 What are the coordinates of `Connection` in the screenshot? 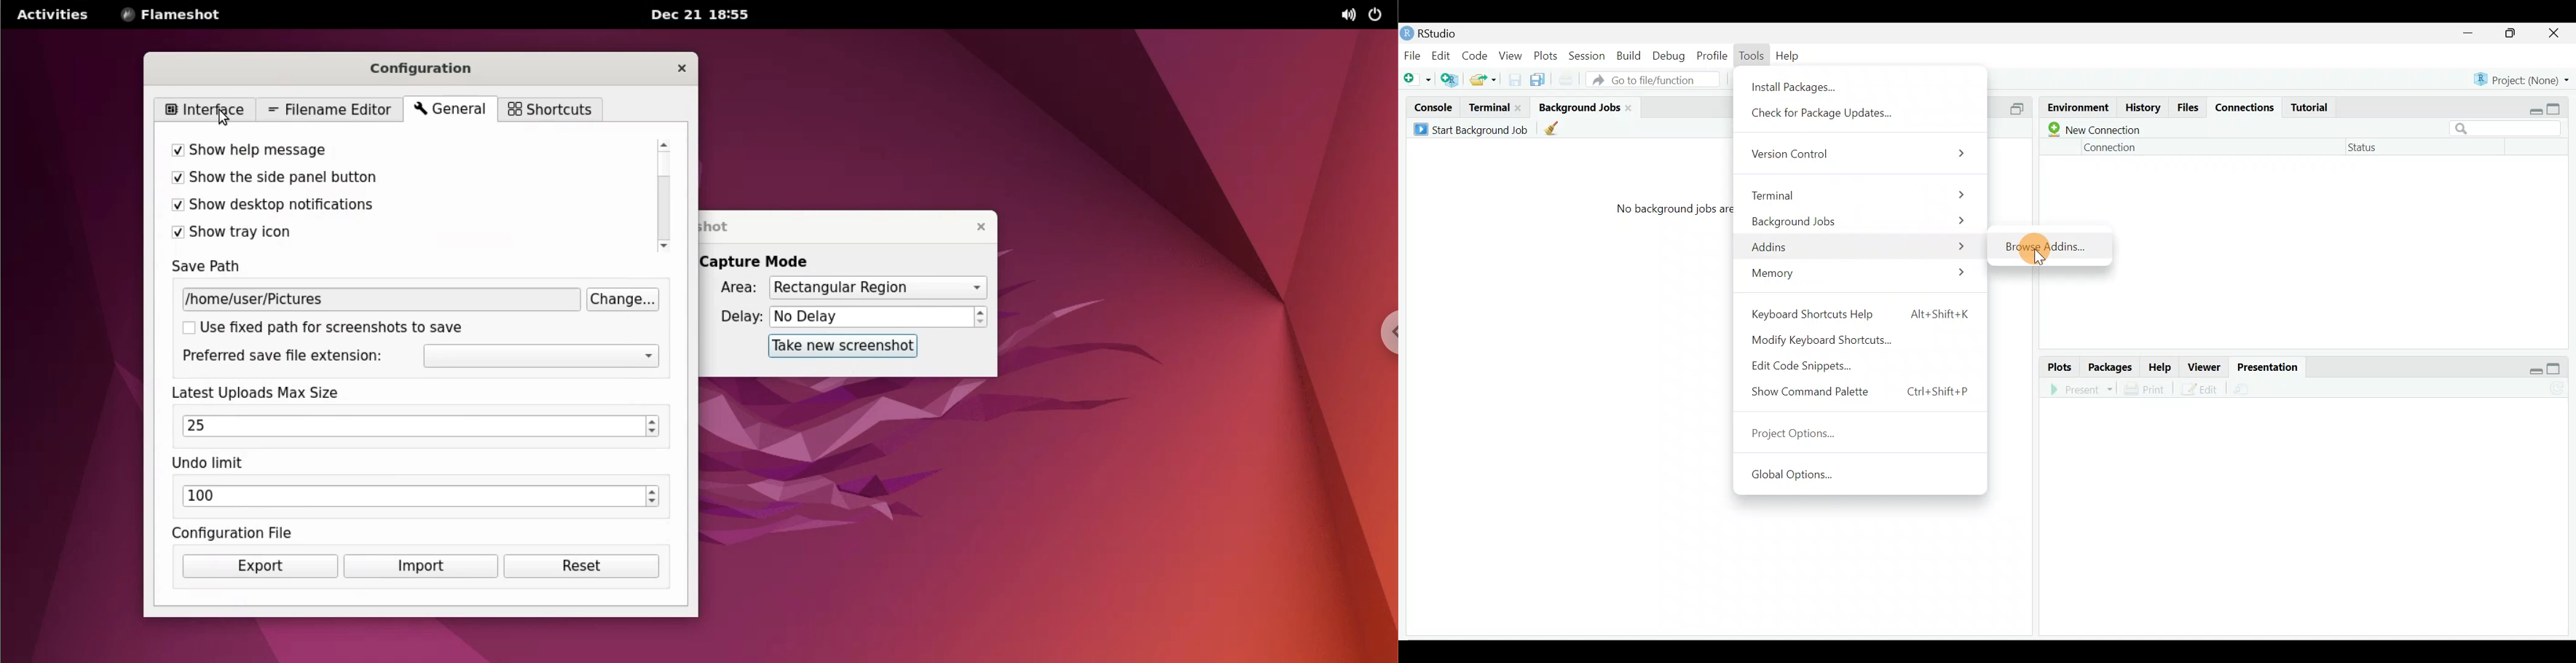 It's located at (2109, 147).